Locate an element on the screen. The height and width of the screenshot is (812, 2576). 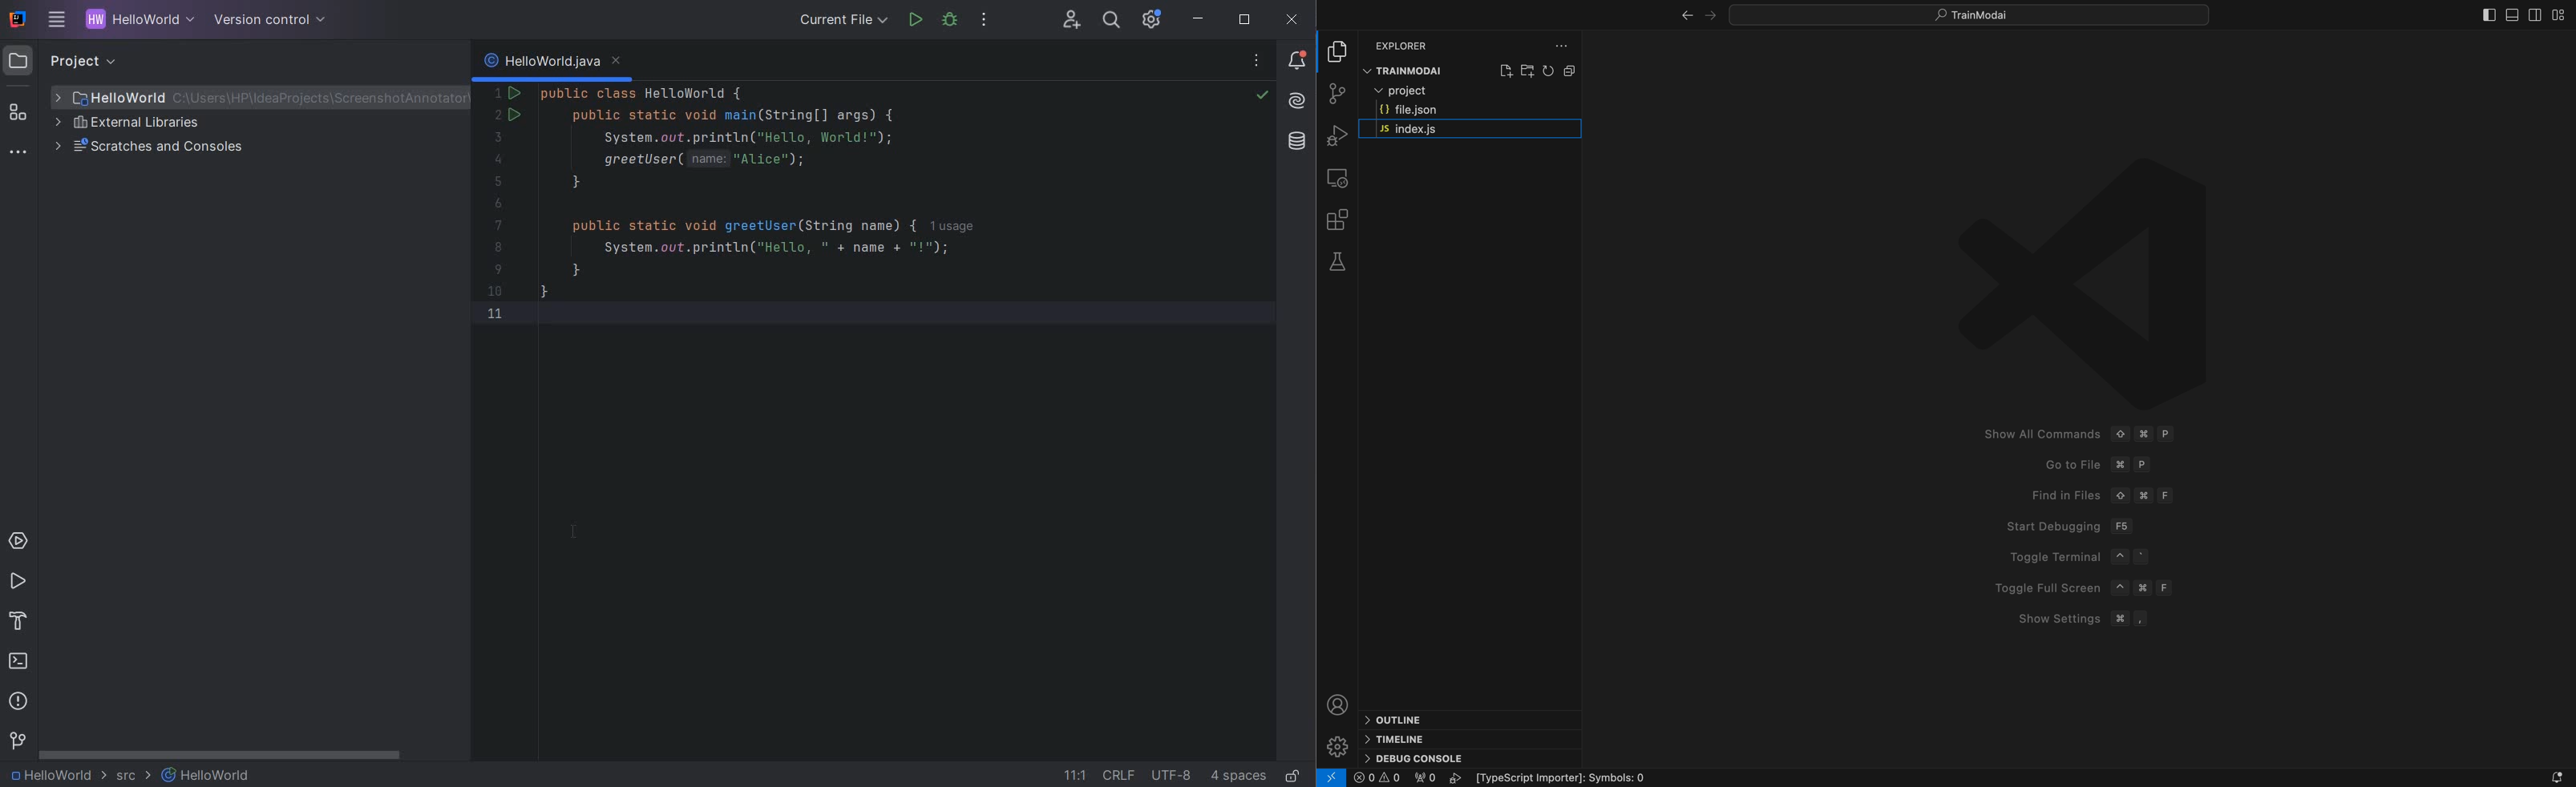
PROJECT NAME is located at coordinates (56, 776).